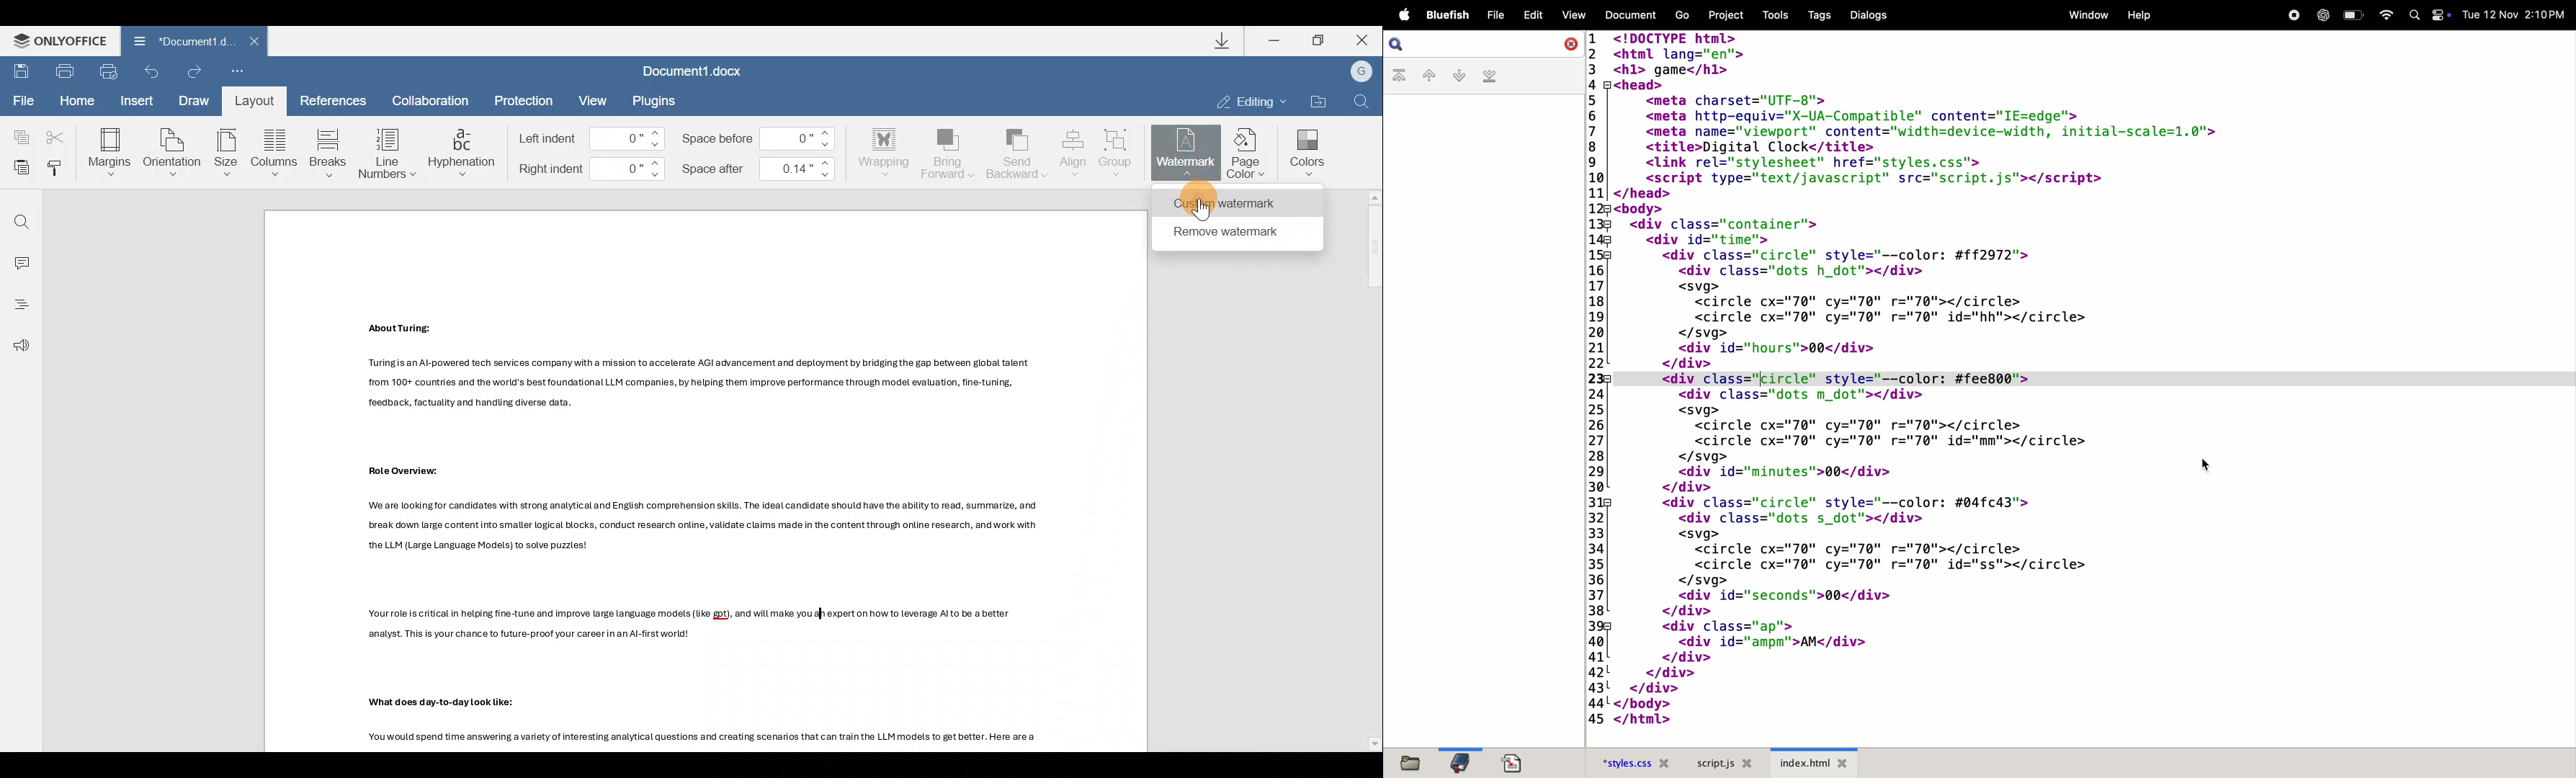 This screenshot has height=784, width=2576. What do you see at coordinates (1073, 153) in the screenshot?
I see `Align` at bounding box center [1073, 153].